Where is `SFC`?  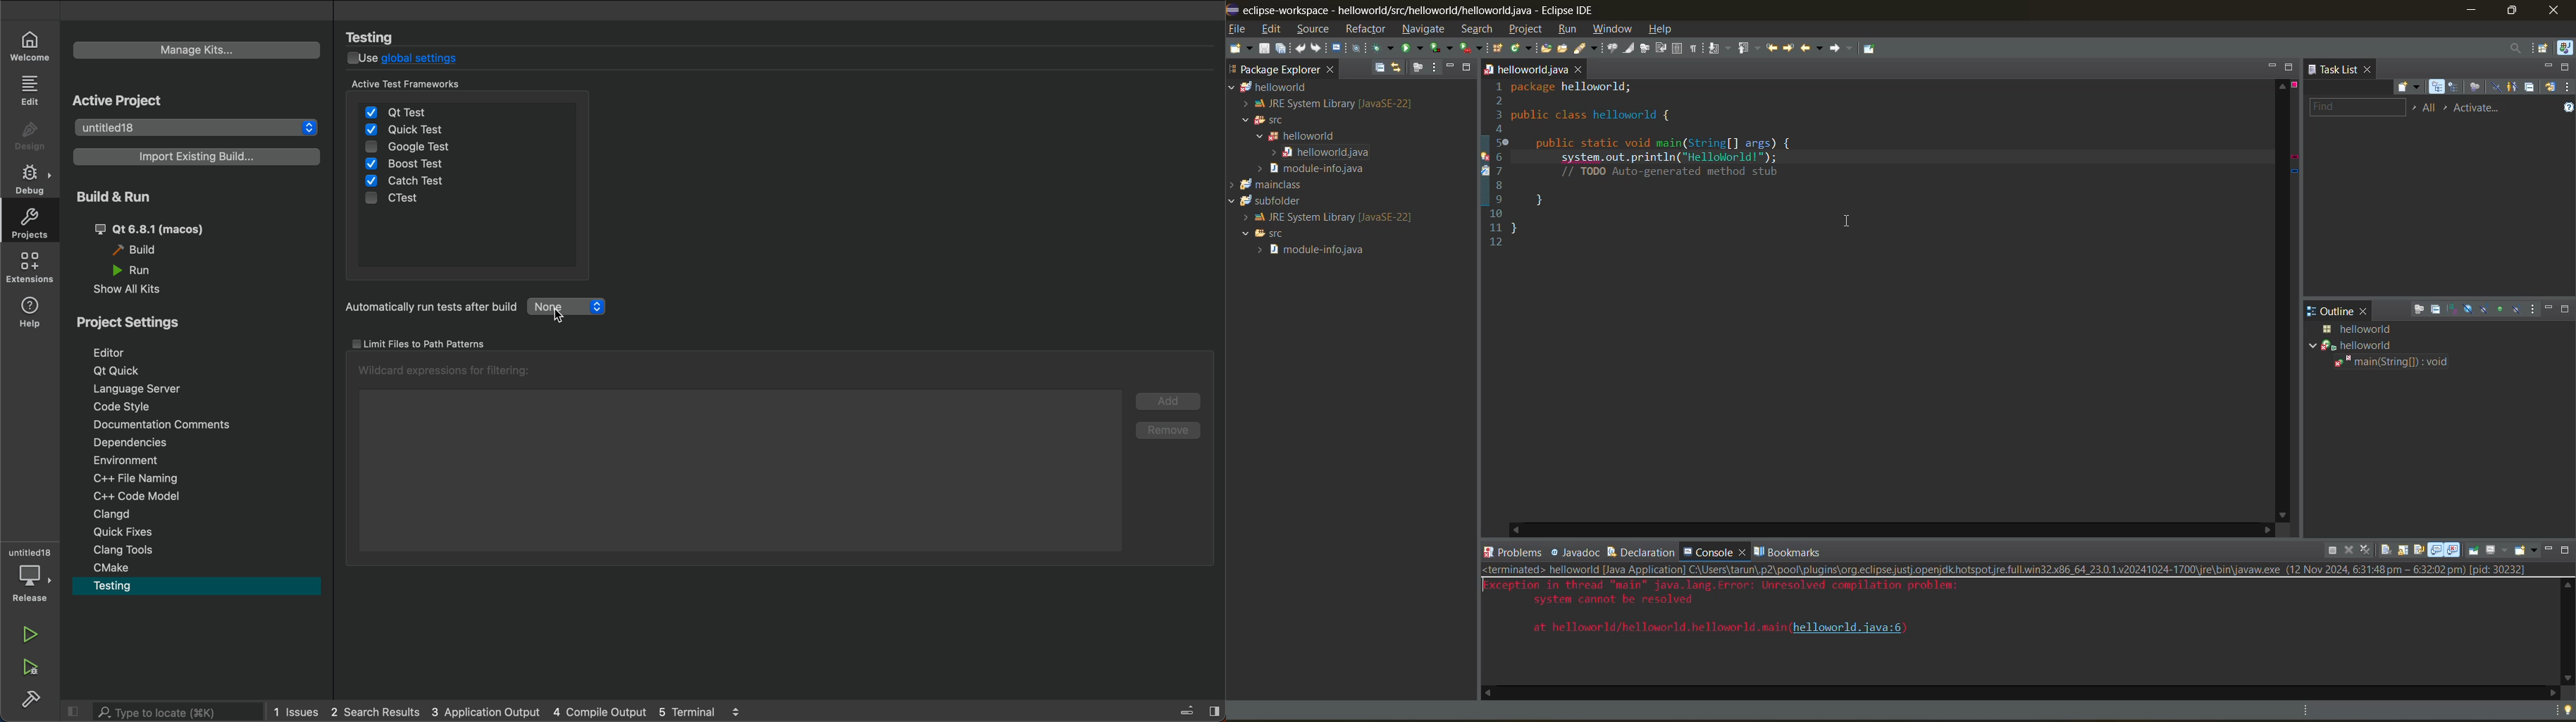
SFC is located at coordinates (1268, 118).